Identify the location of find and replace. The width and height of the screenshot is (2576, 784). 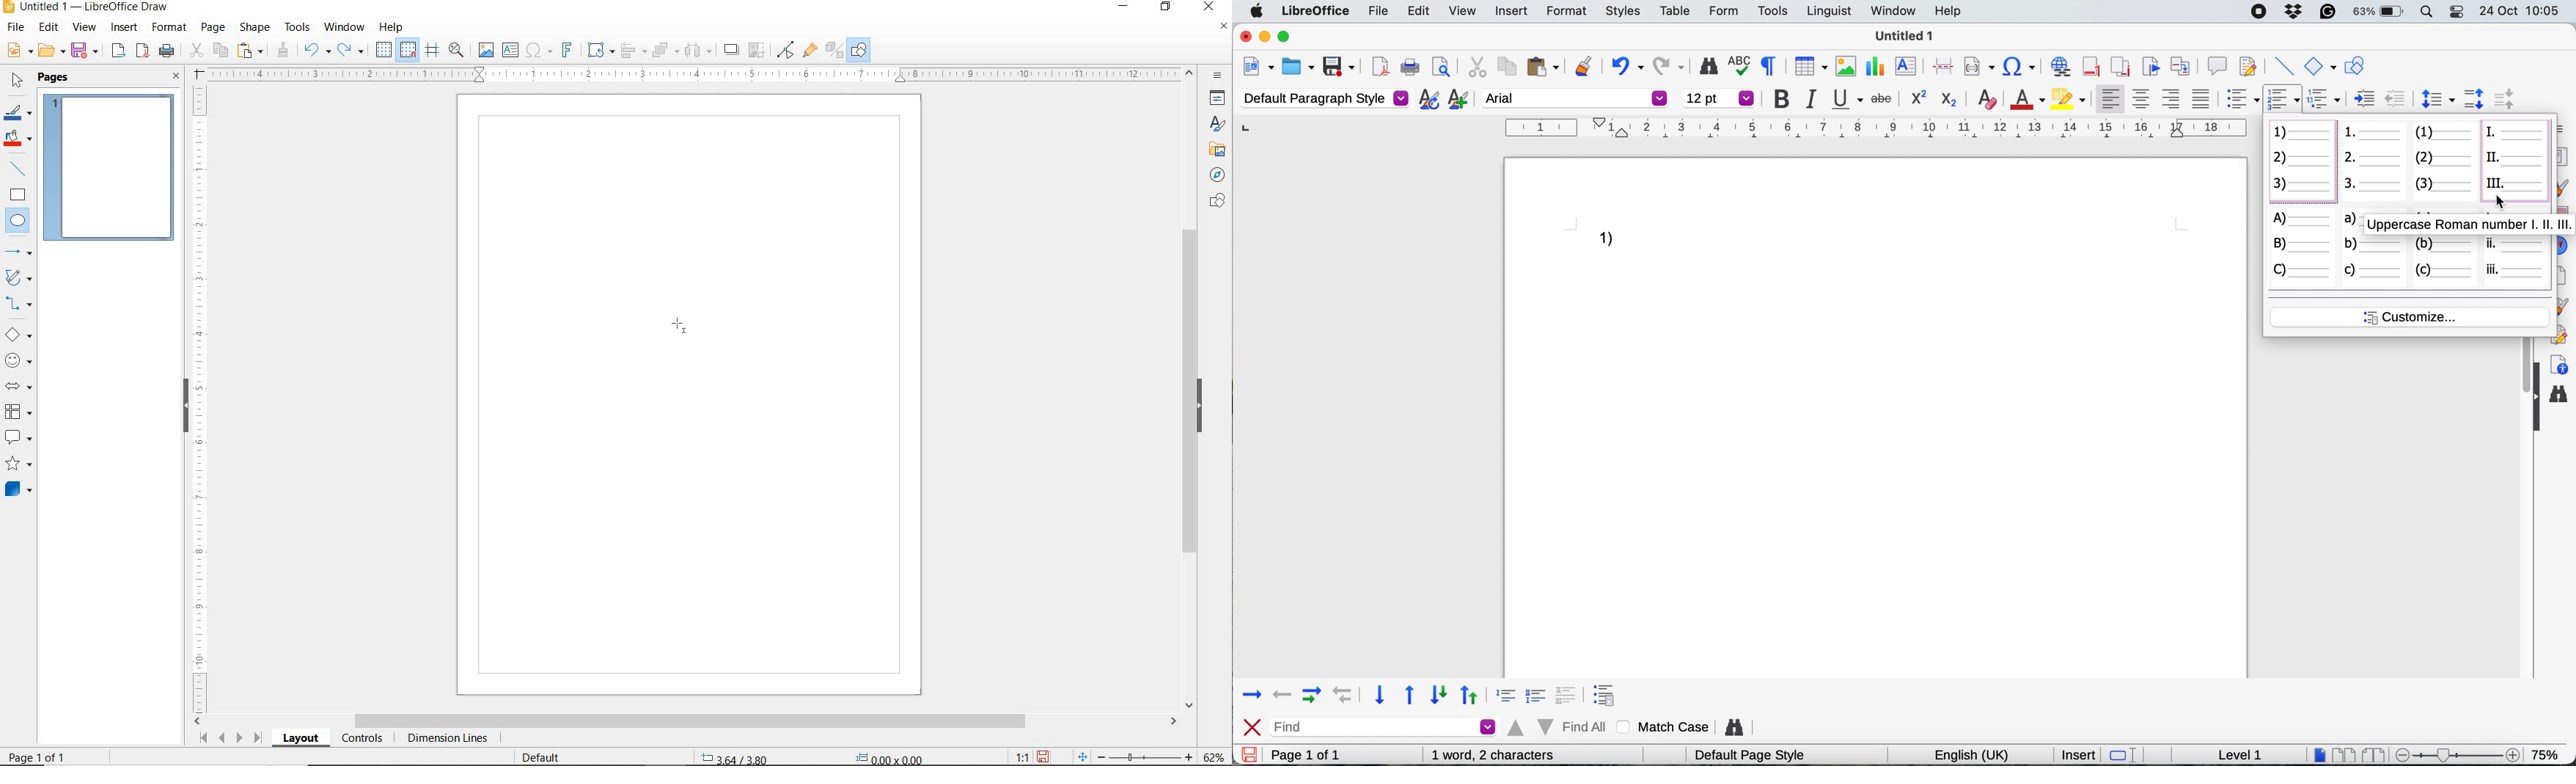
(1738, 724).